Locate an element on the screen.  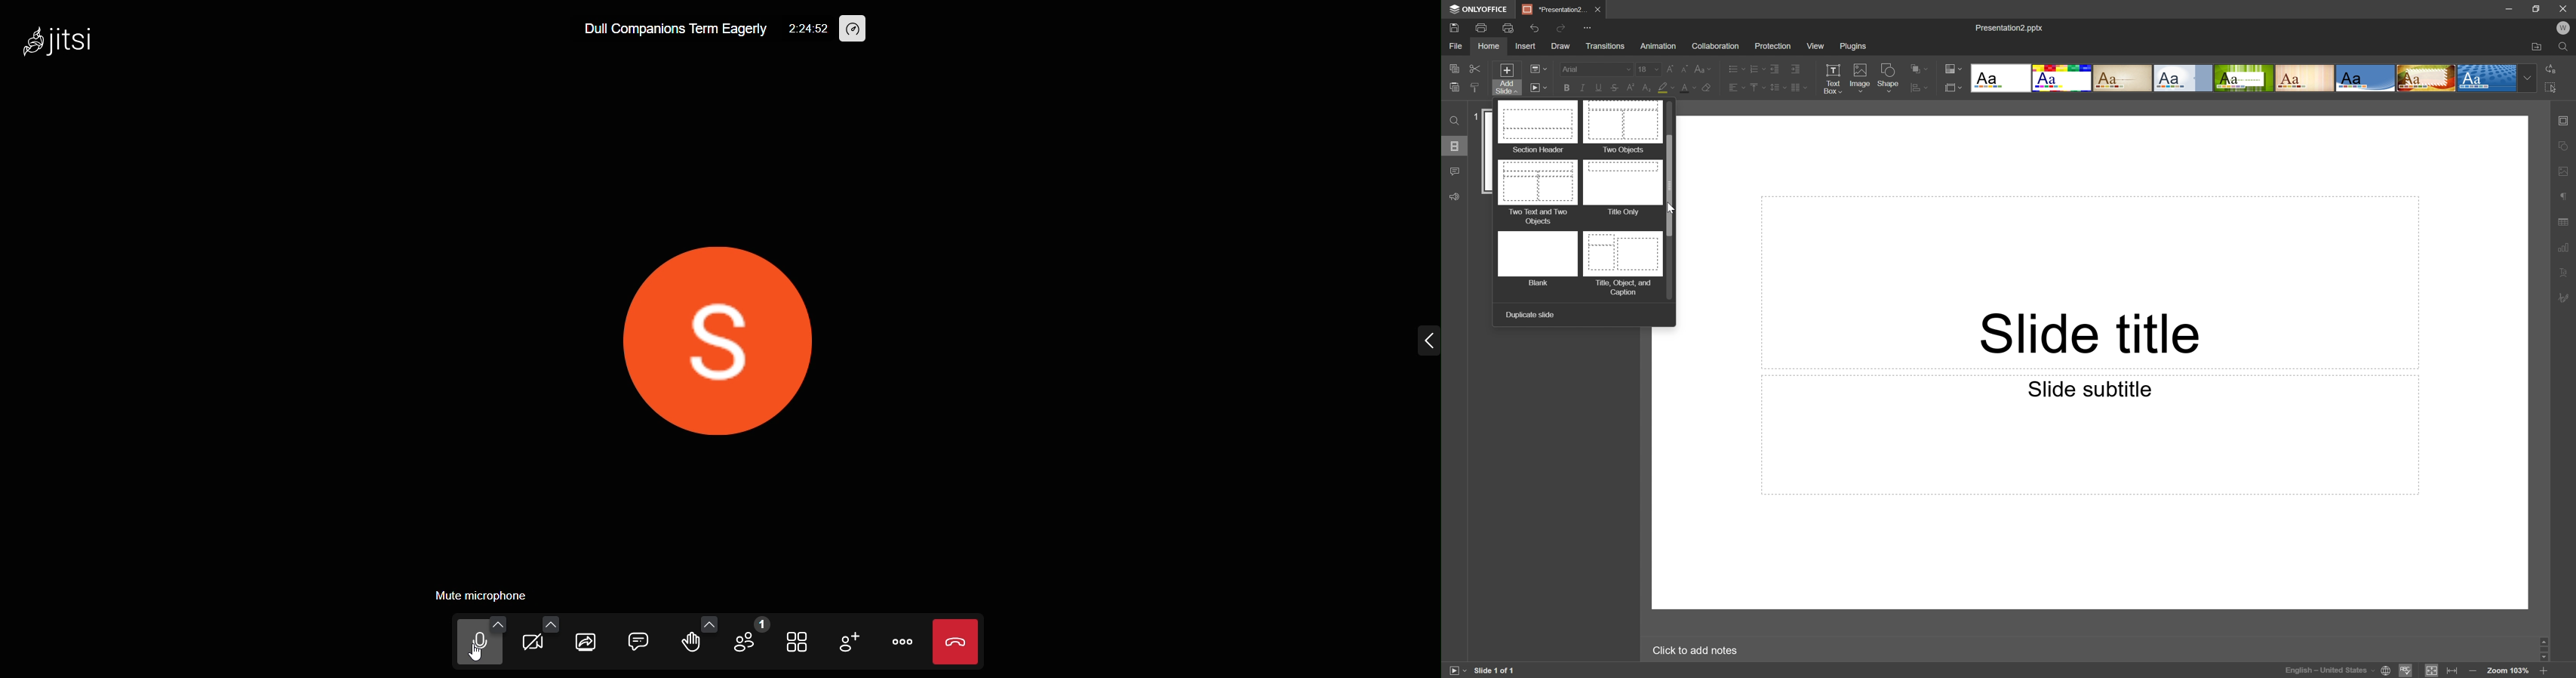
Clear style is located at coordinates (1707, 90).